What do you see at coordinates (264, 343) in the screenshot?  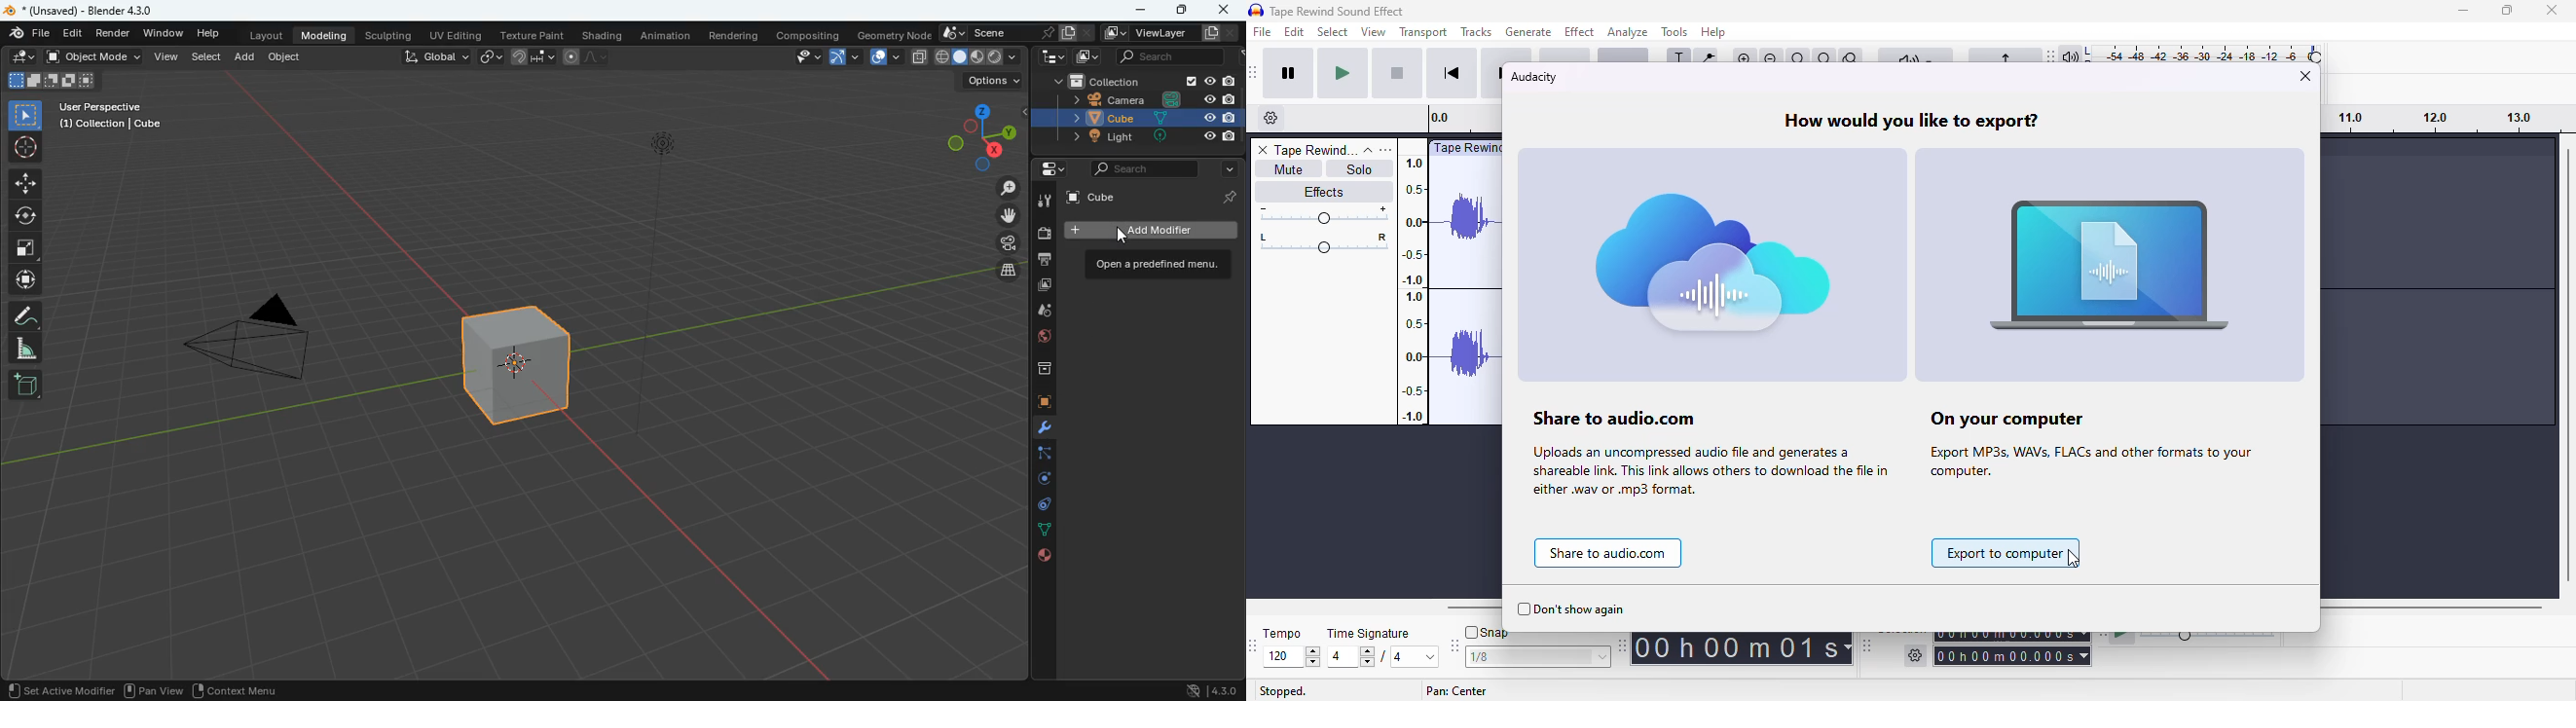 I see `camera` at bounding box center [264, 343].